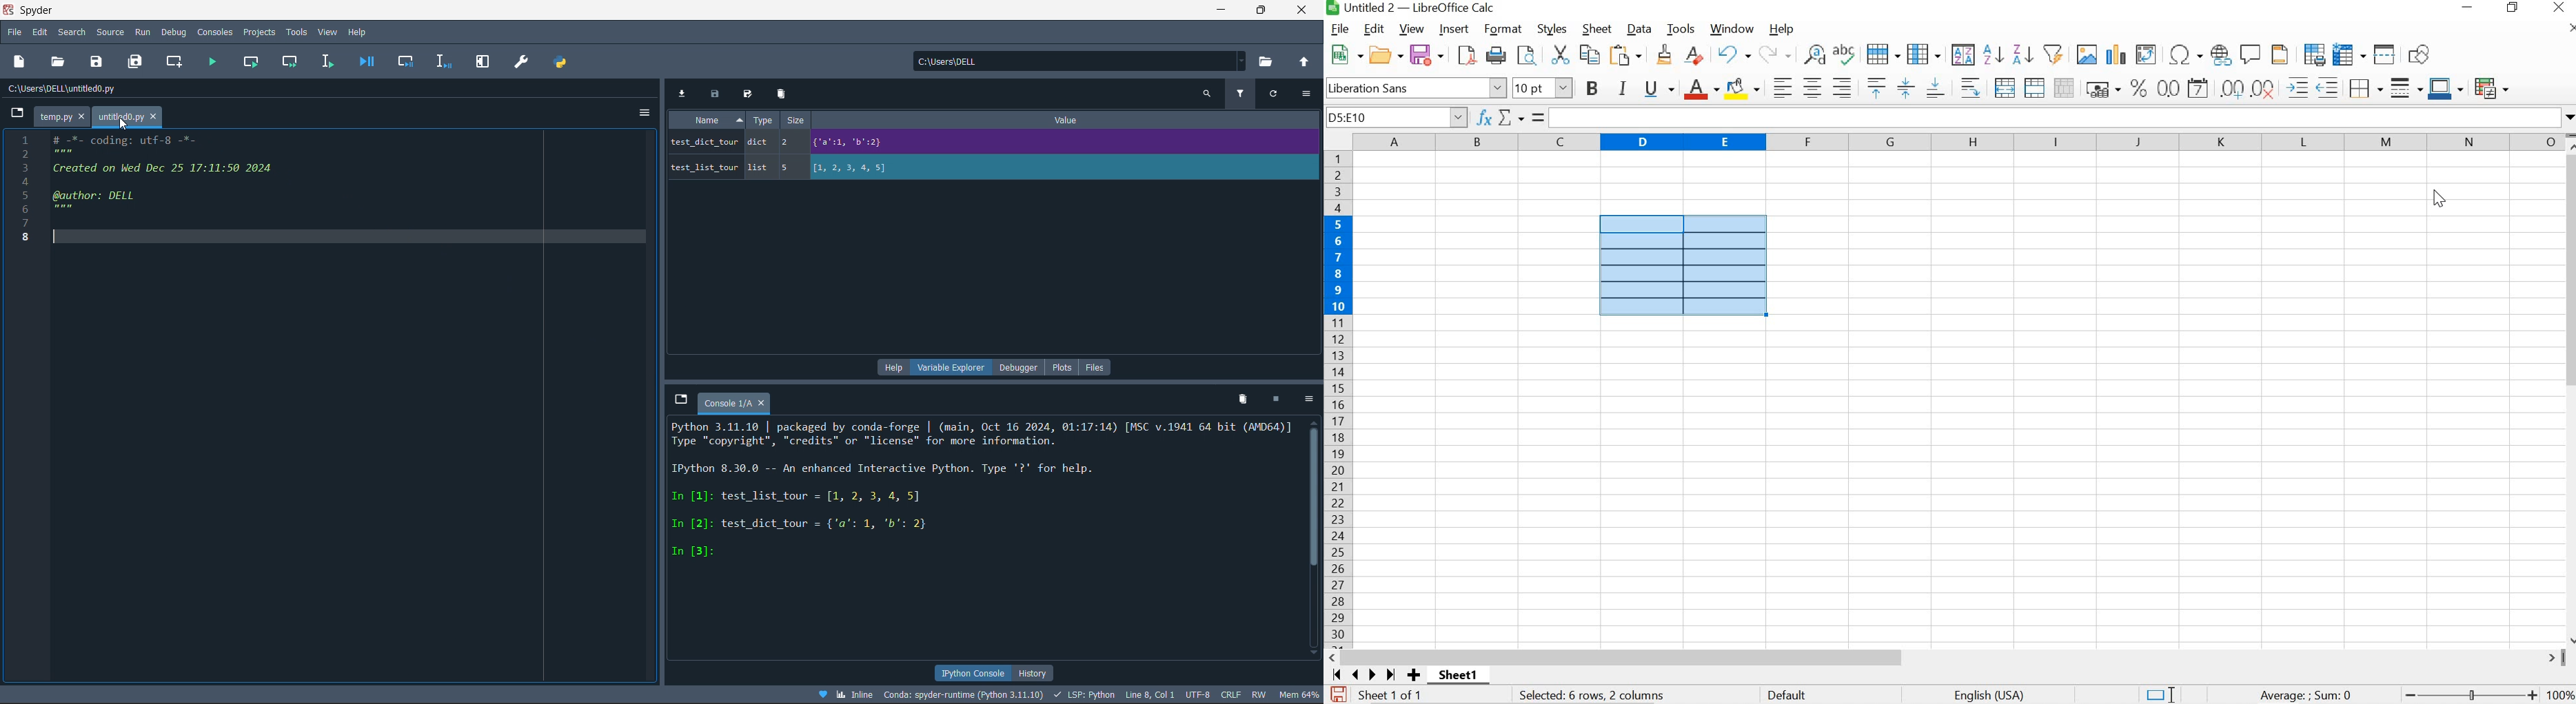  I want to click on import data , so click(684, 93).